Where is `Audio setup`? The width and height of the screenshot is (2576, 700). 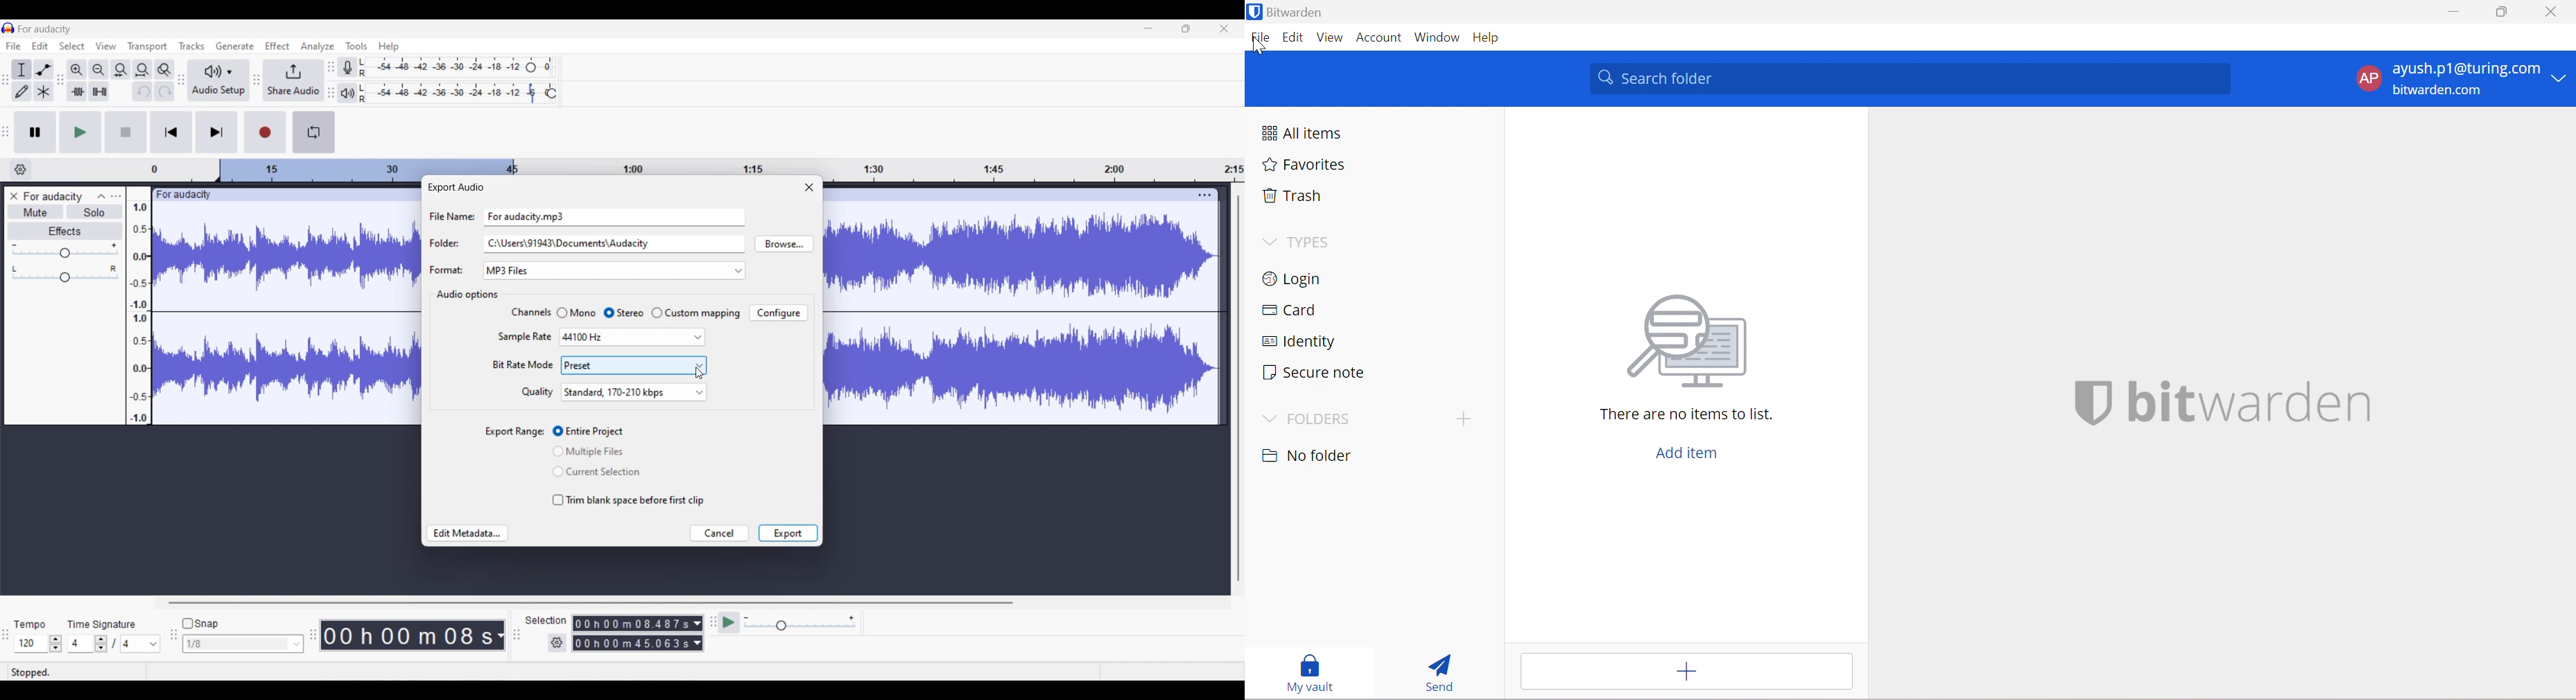
Audio setup is located at coordinates (219, 81).